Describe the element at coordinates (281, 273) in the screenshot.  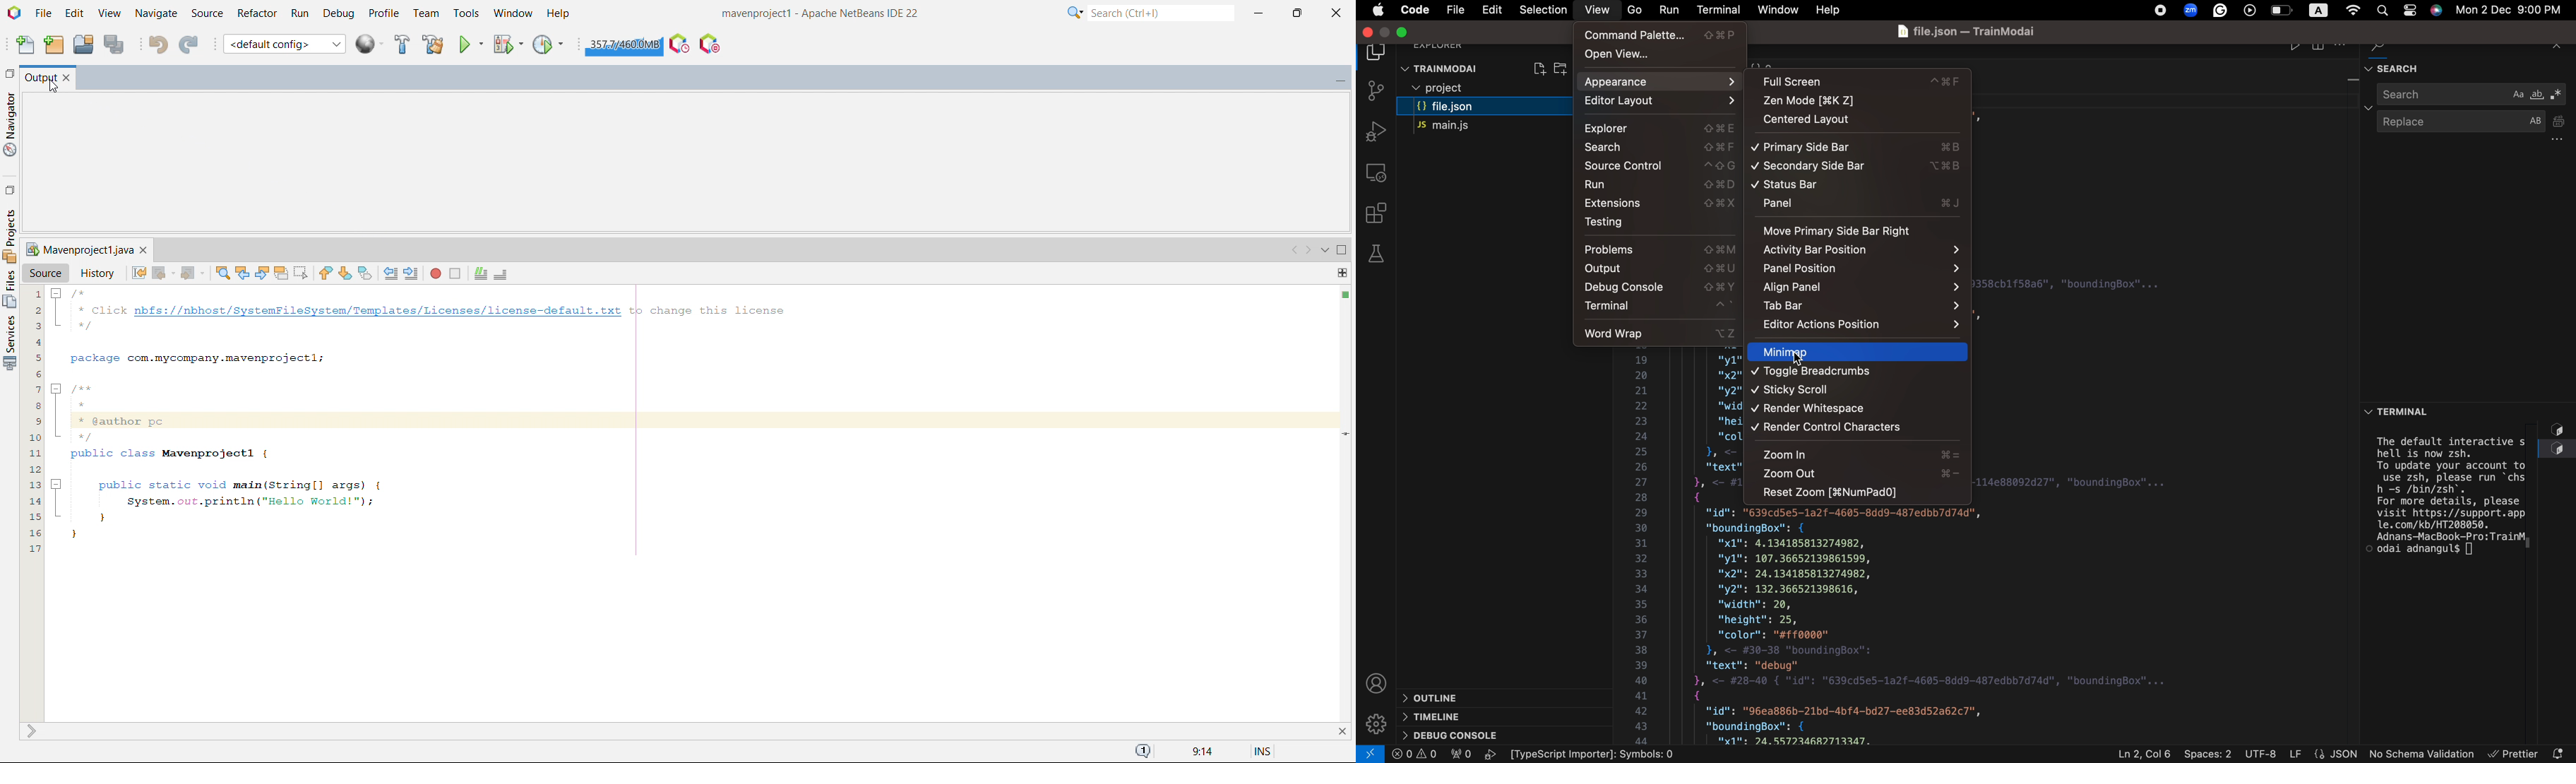
I see `toggle highlights search` at that location.